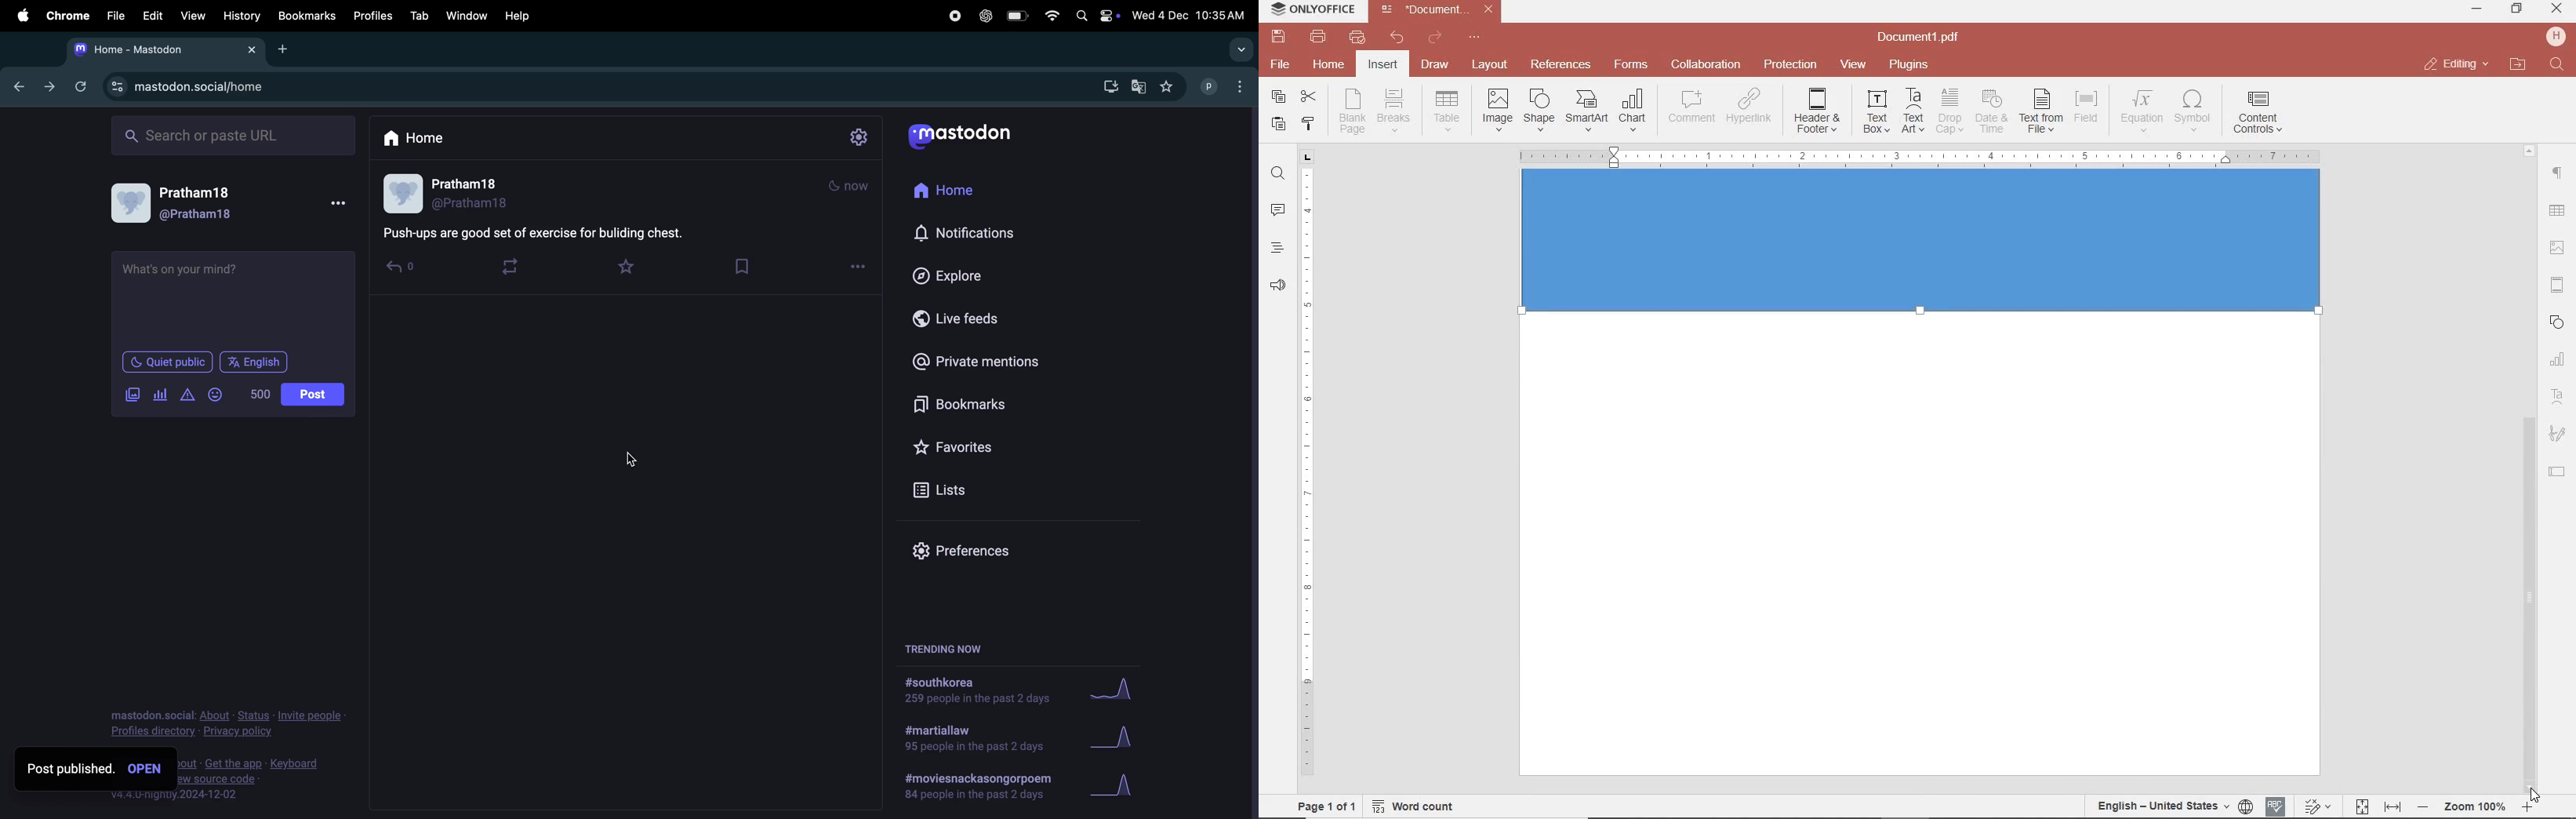 The height and width of the screenshot is (840, 2576). Describe the element at coordinates (1309, 10) in the screenshot. I see `system name` at that location.